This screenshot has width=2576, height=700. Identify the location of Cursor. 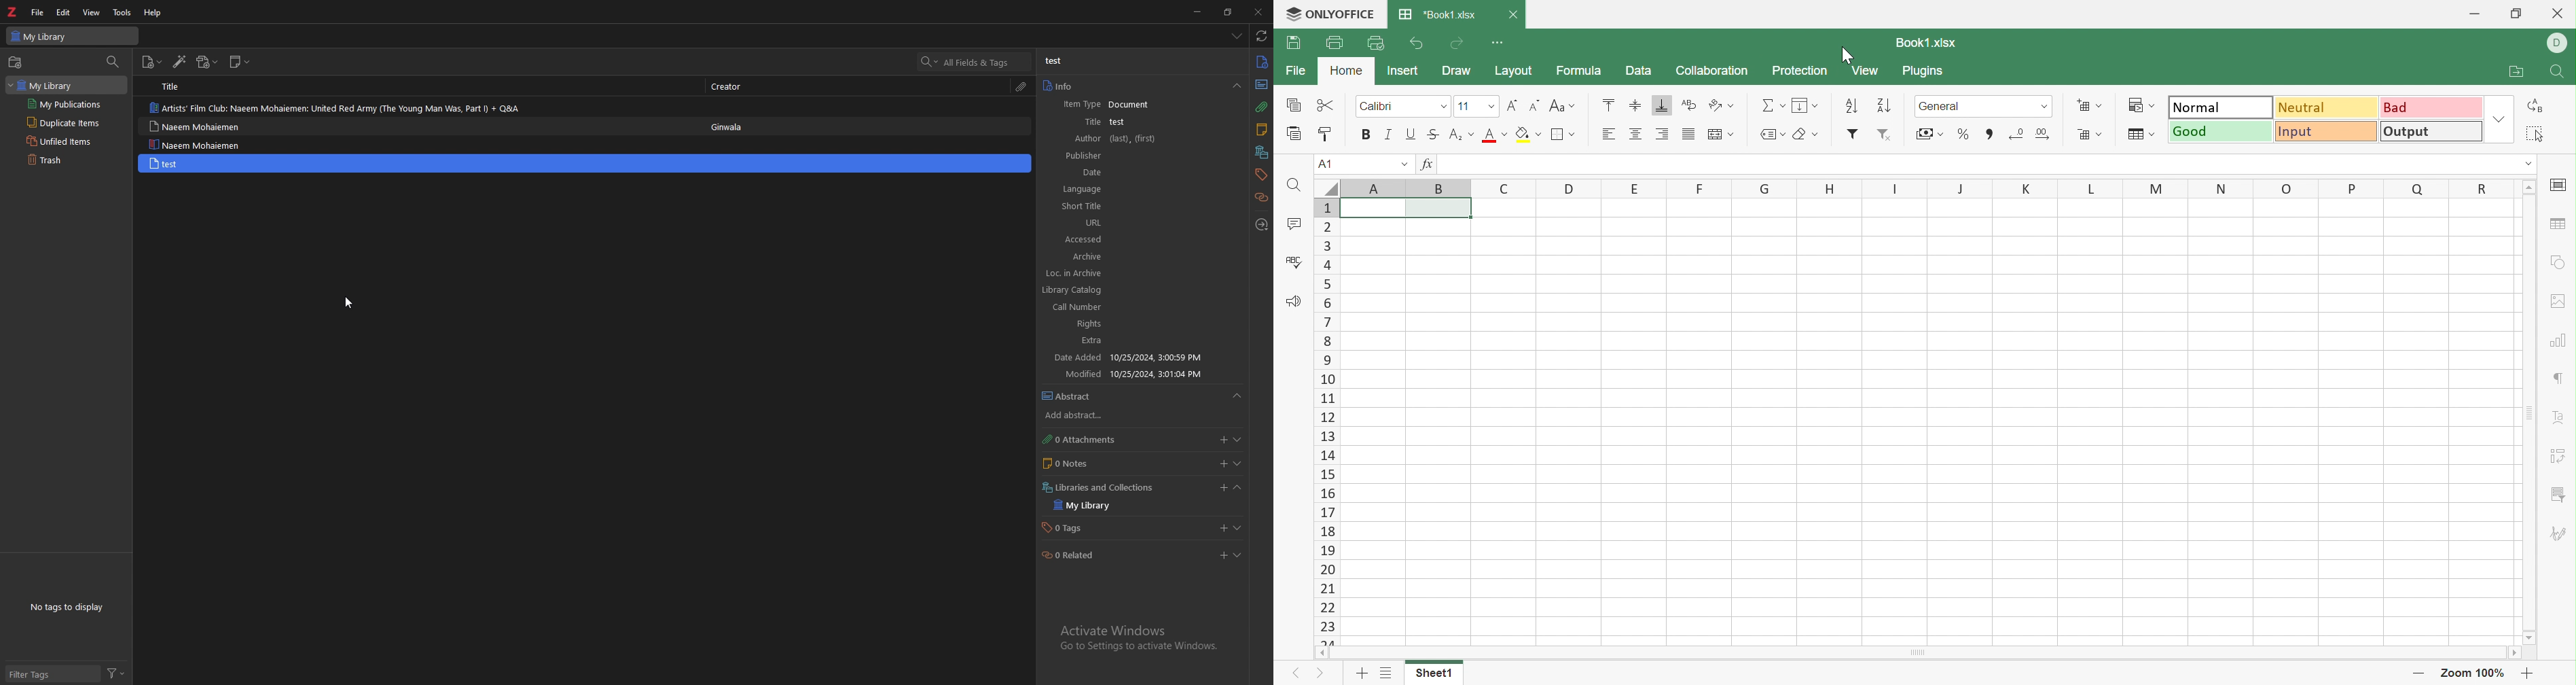
(347, 301).